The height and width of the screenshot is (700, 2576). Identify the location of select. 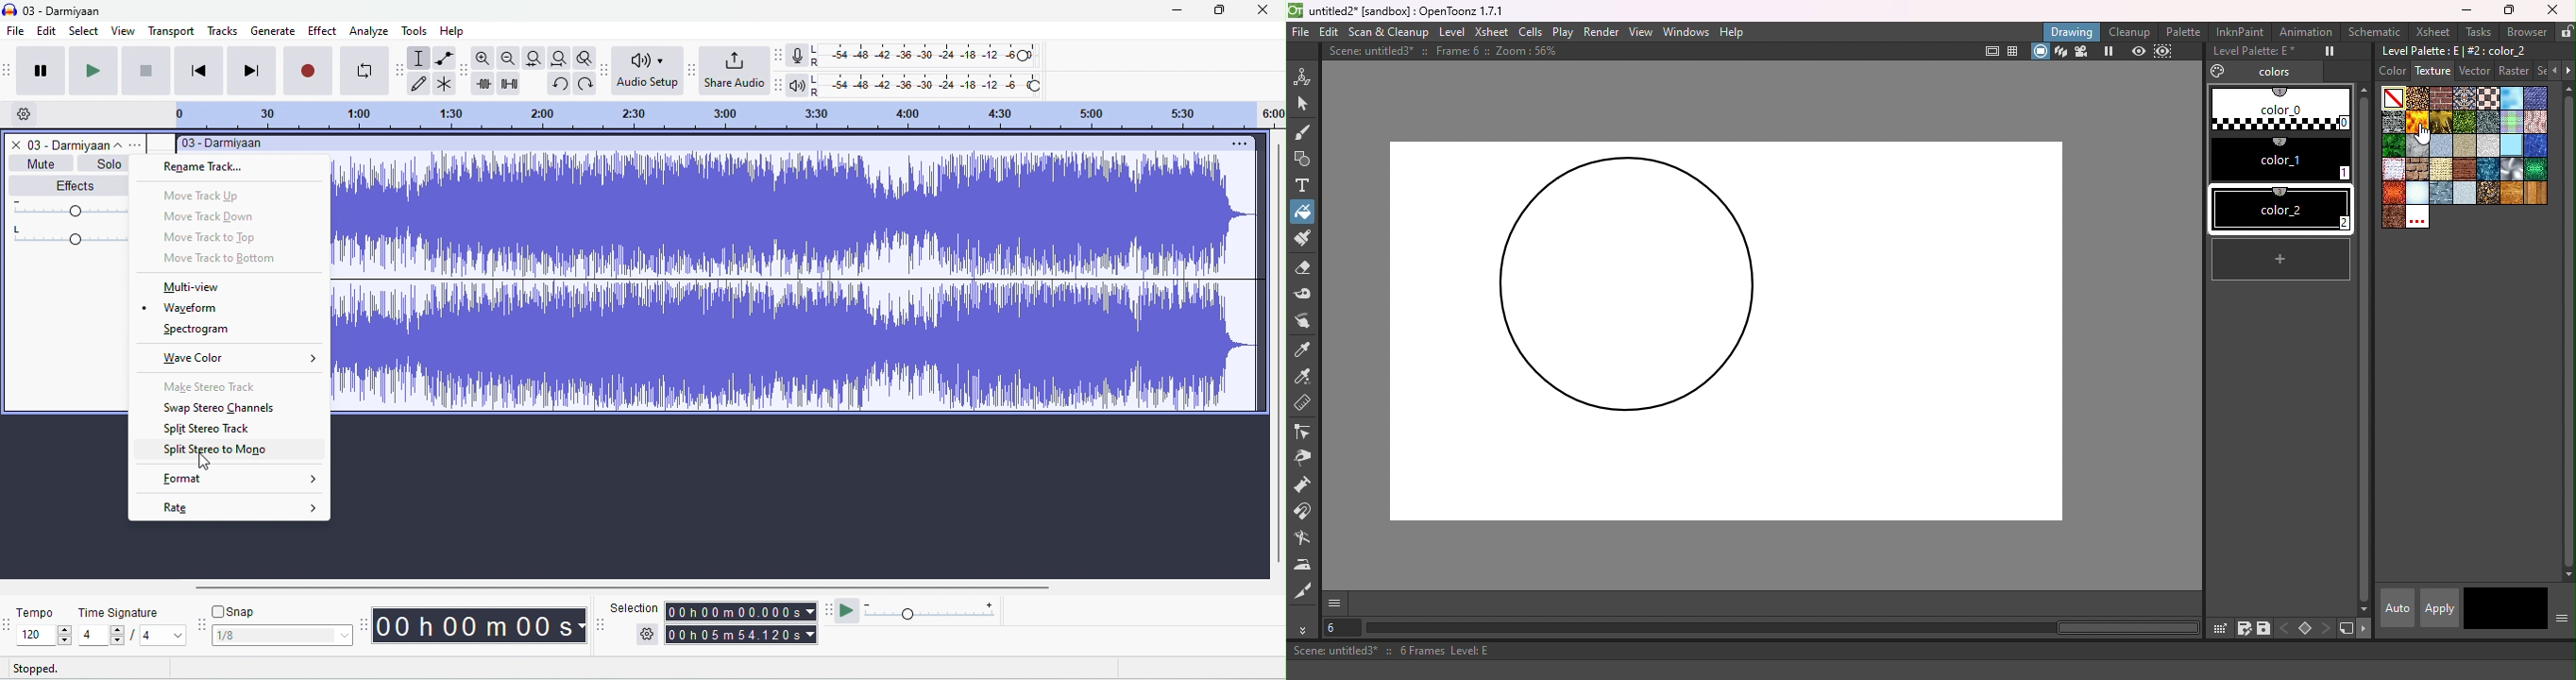
(85, 30).